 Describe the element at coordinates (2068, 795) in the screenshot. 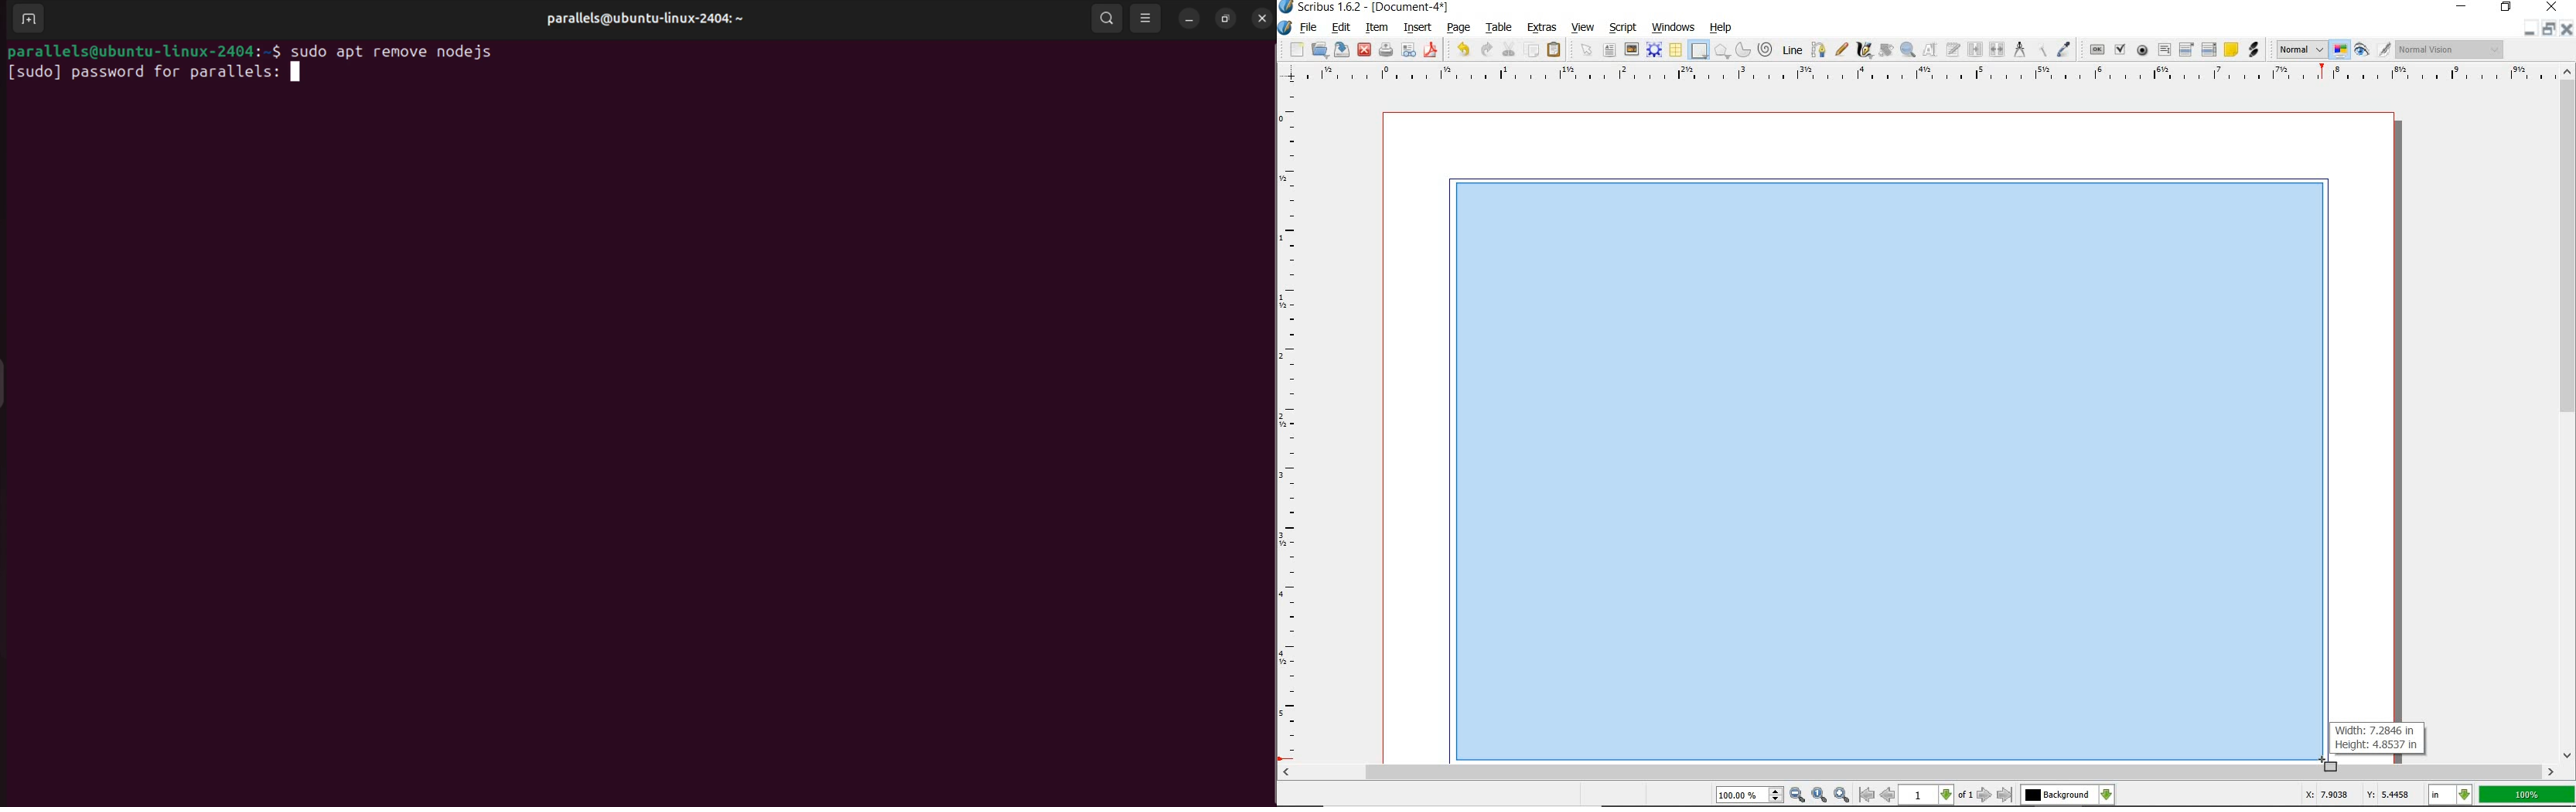

I see `Background` at that location.